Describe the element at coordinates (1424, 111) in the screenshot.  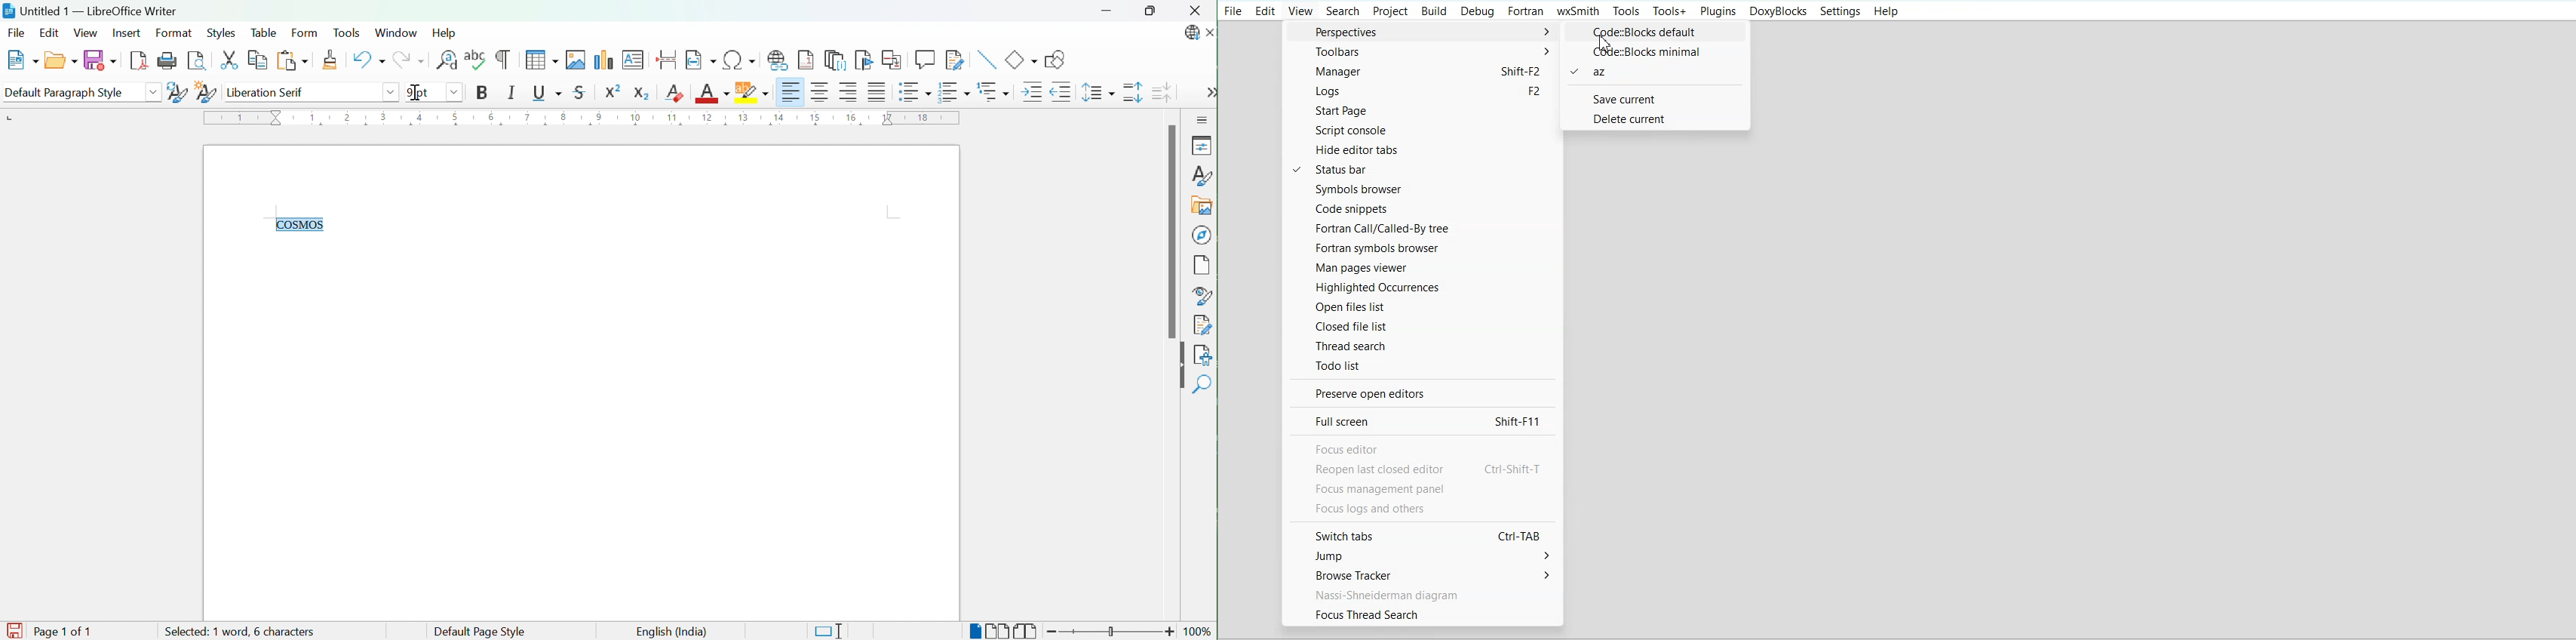
I see `Start Page` at that location.